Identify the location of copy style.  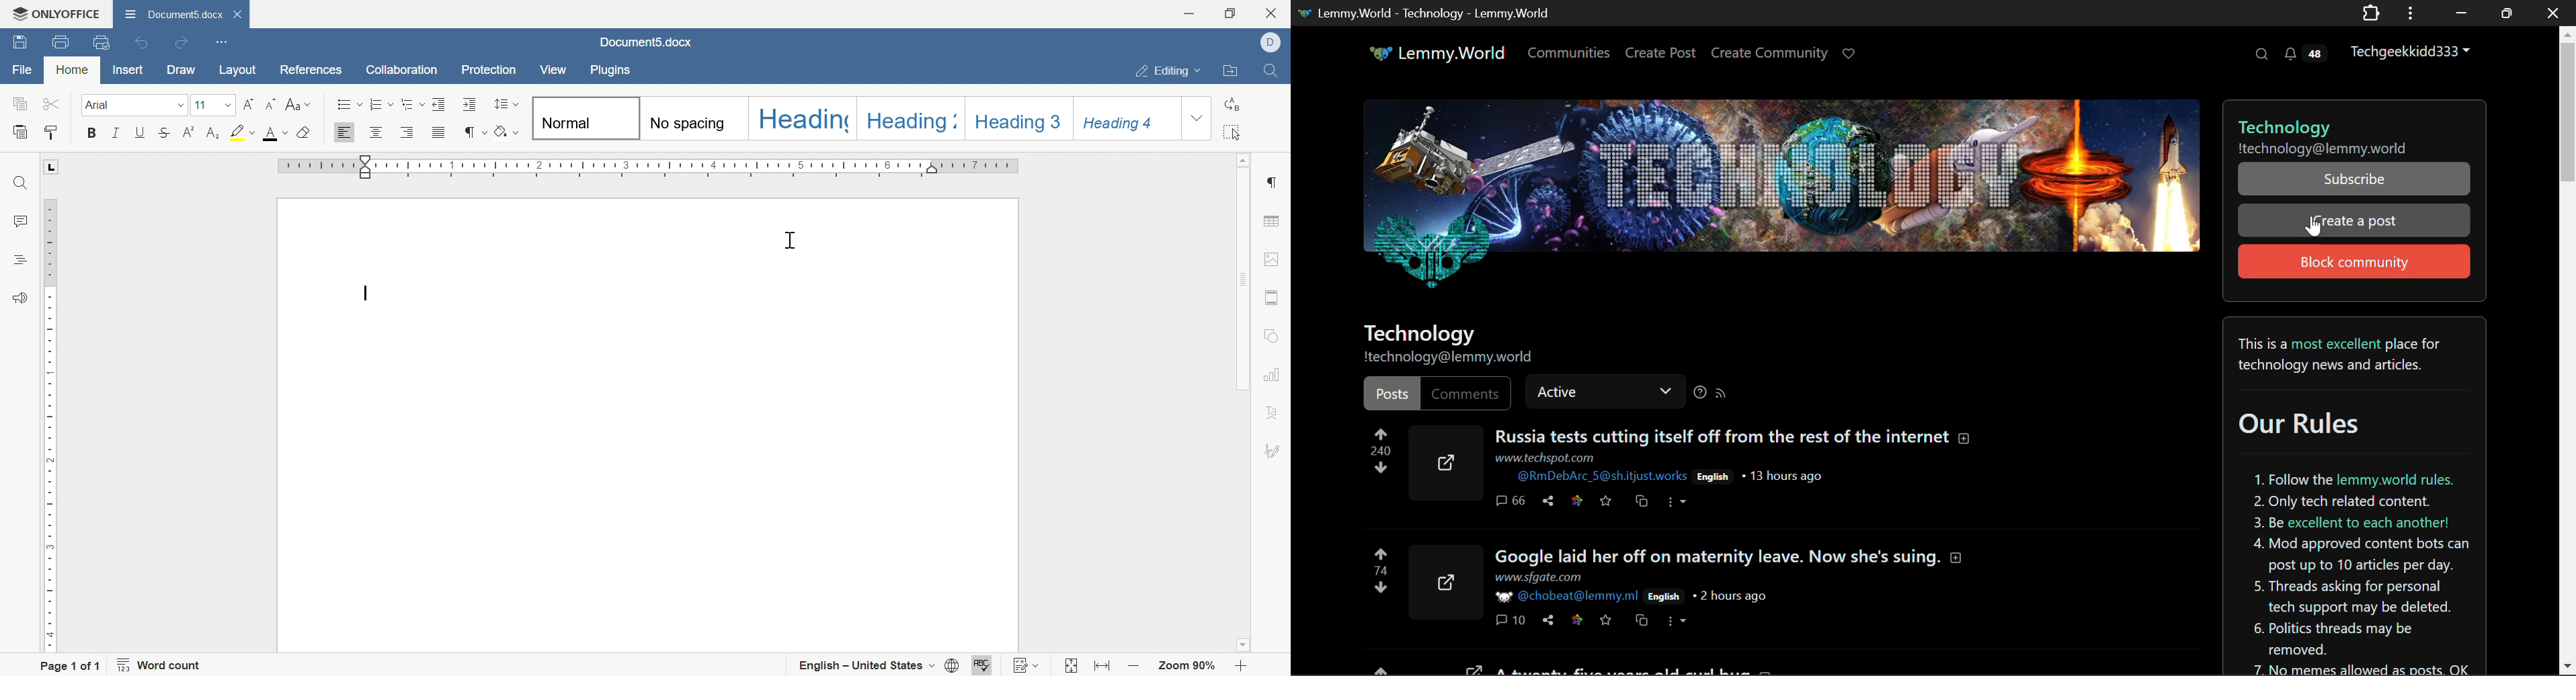
(52, 130).